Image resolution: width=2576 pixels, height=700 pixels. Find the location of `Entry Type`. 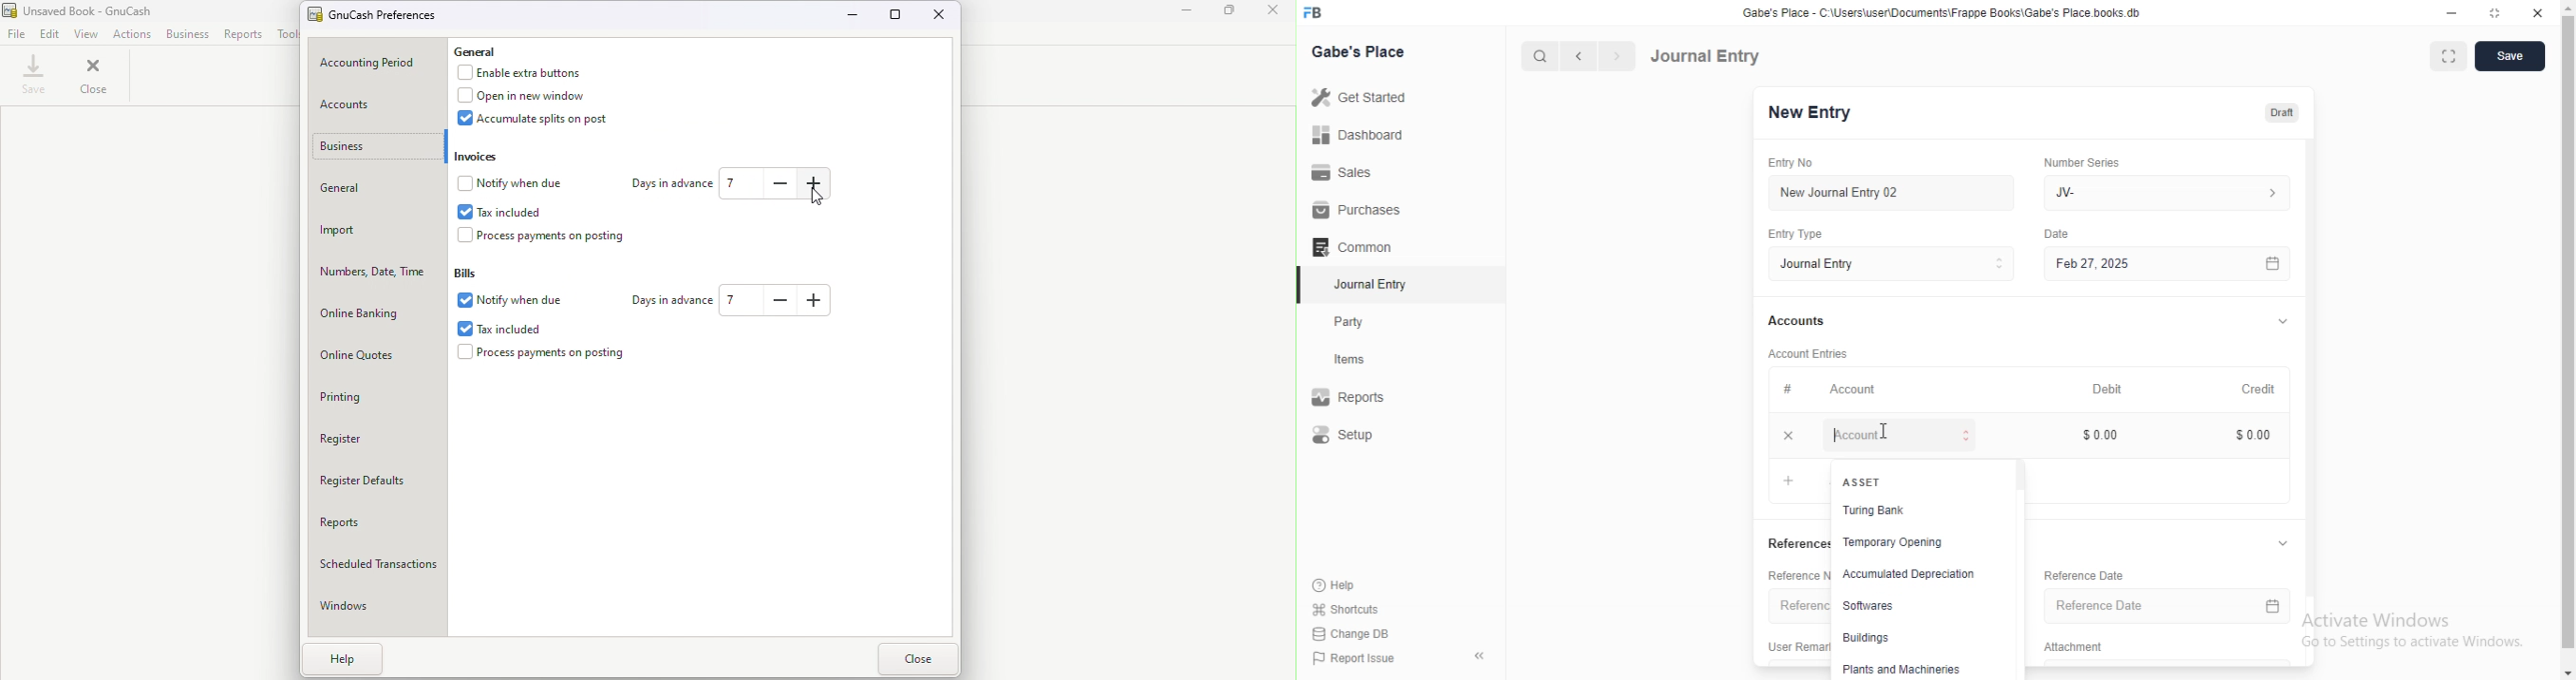

Entry Type is located at coordinates (1803, 235).